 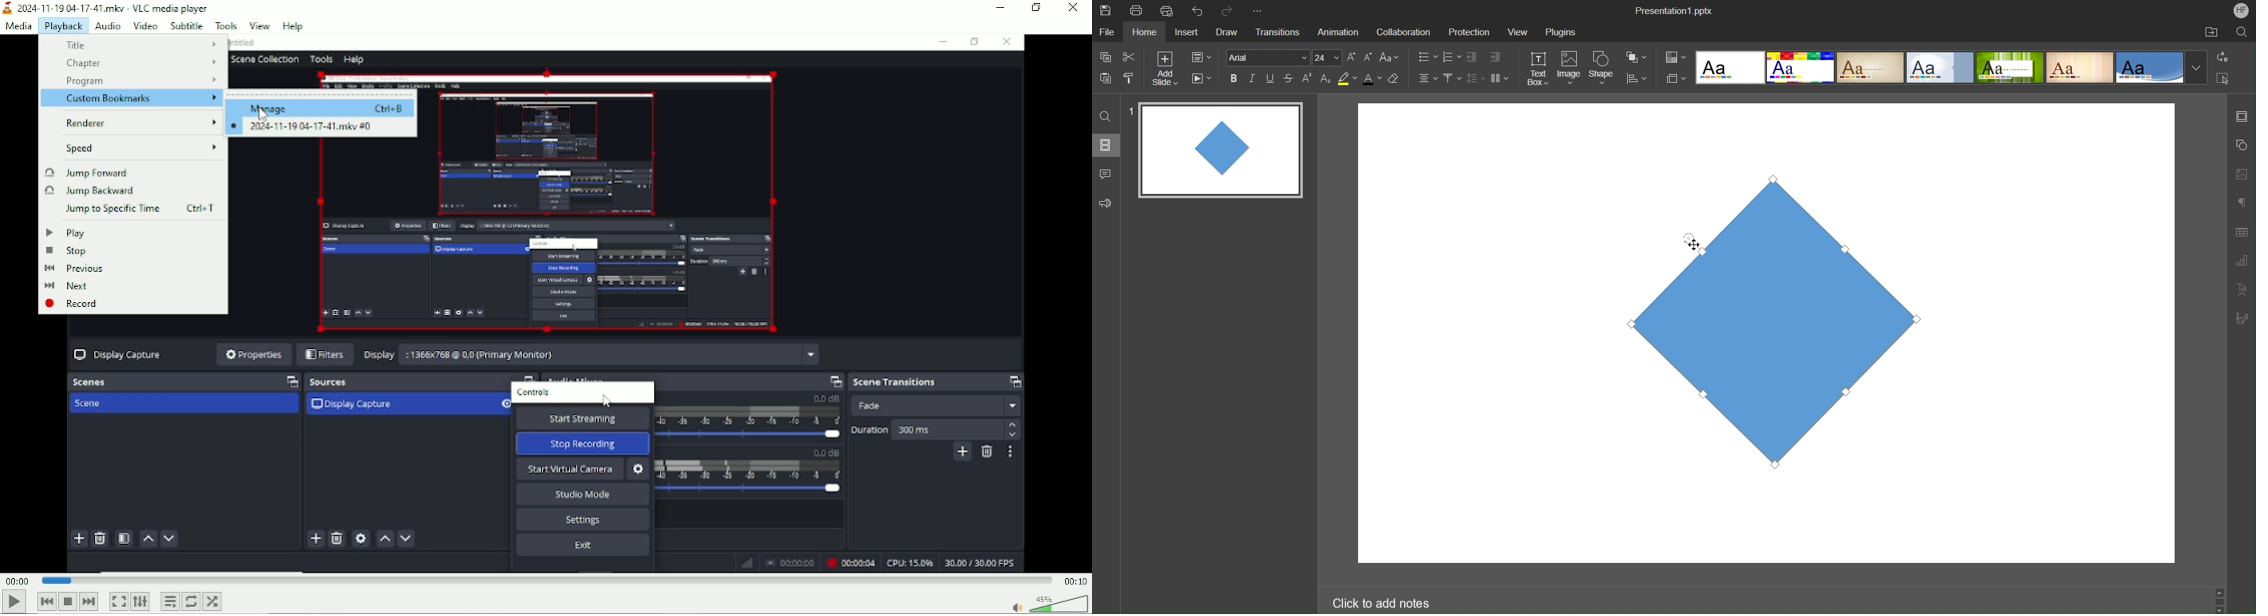 I want to click on 00:00, so click(x=18, y=581).